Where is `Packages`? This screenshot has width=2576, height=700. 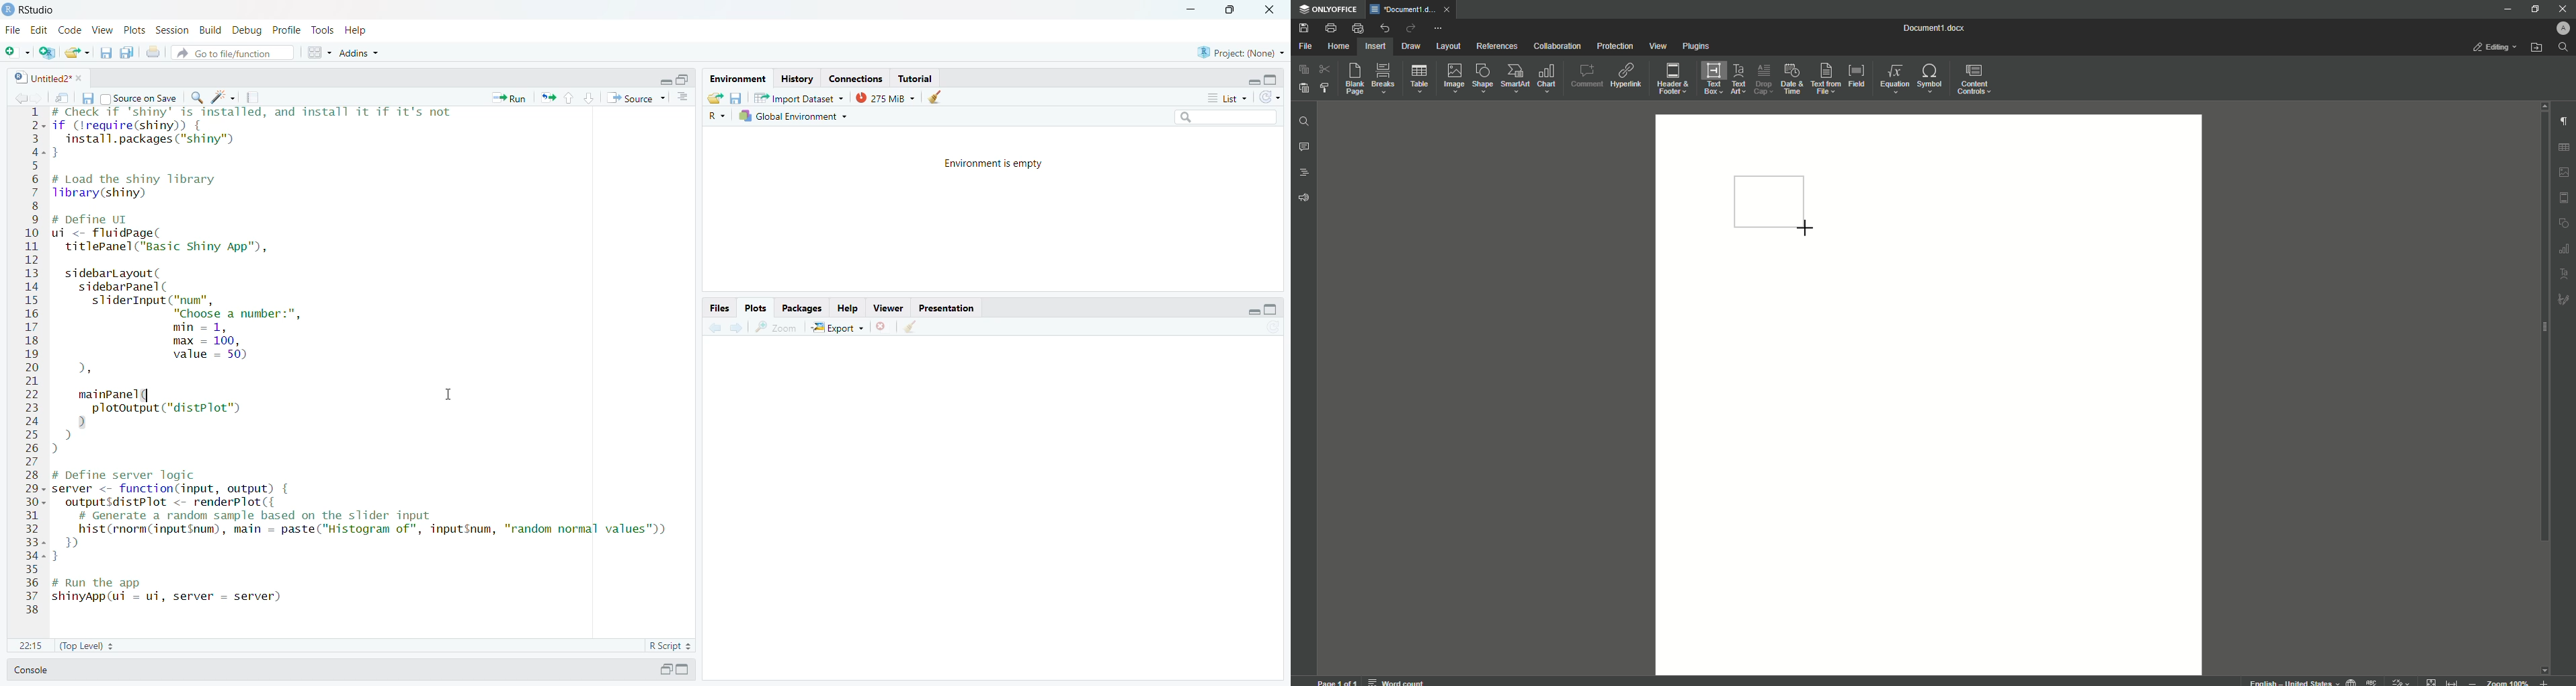
Packages is located at coordinates (801, 309).